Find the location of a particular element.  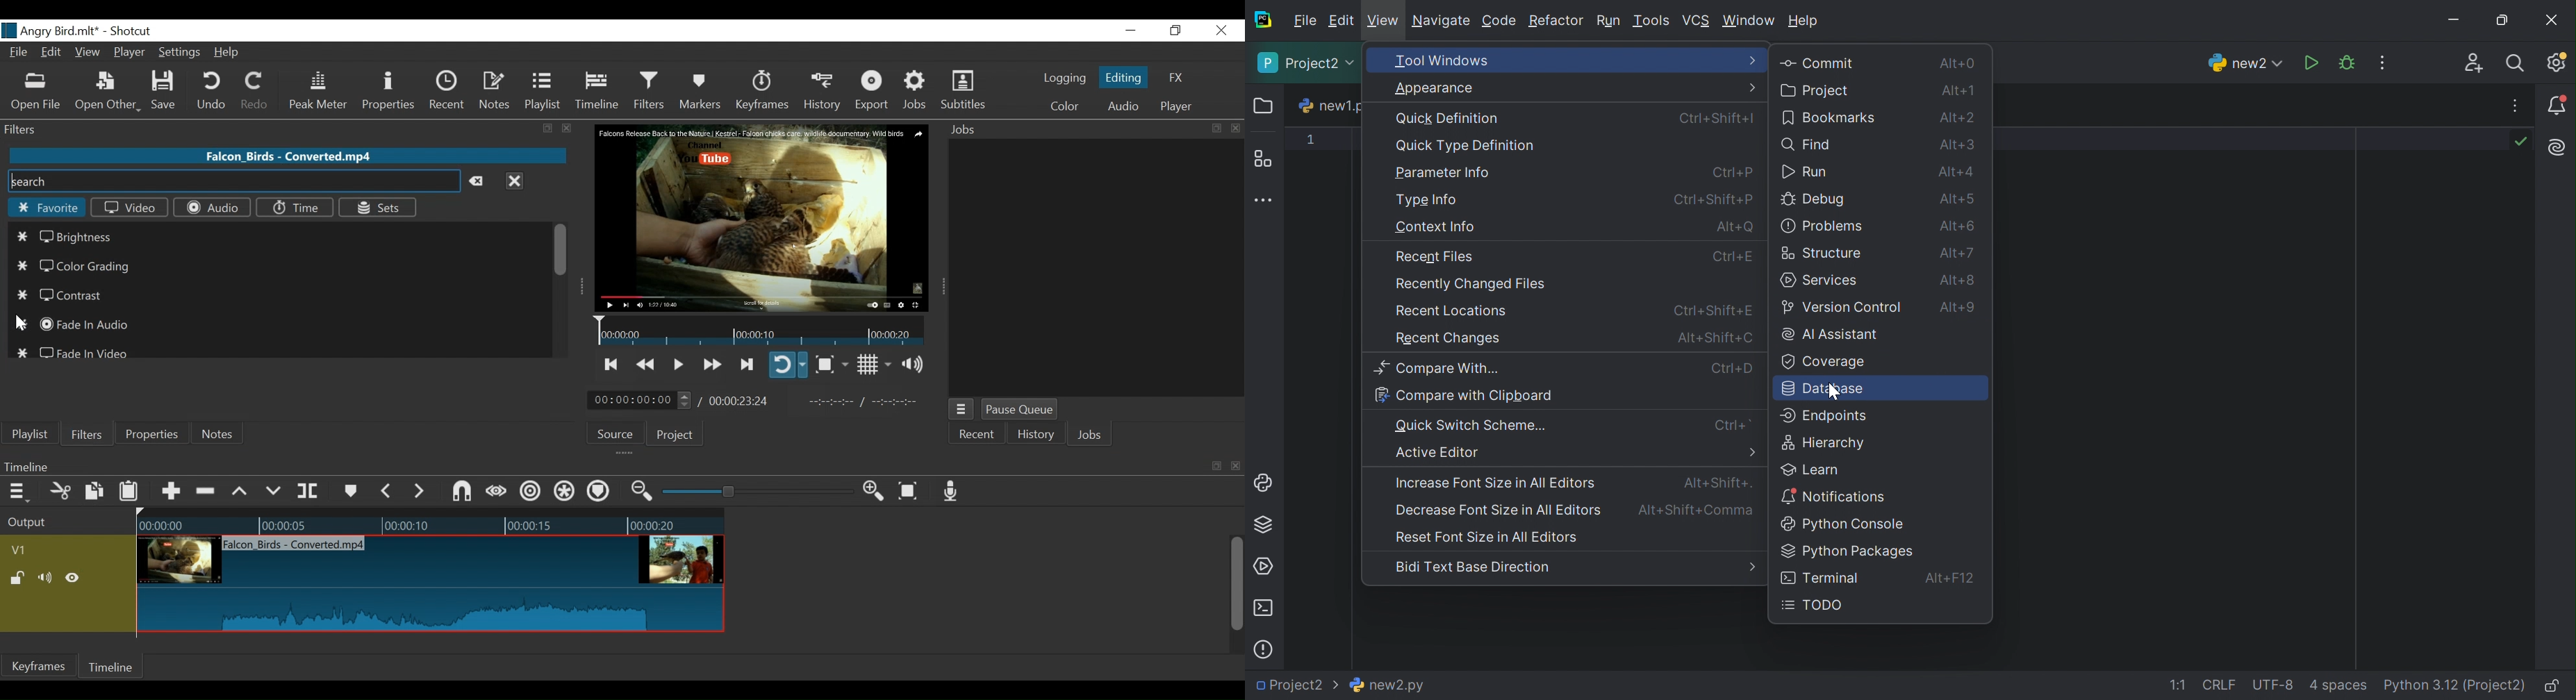

Pause Queue is located at coordinates (1021, 410).